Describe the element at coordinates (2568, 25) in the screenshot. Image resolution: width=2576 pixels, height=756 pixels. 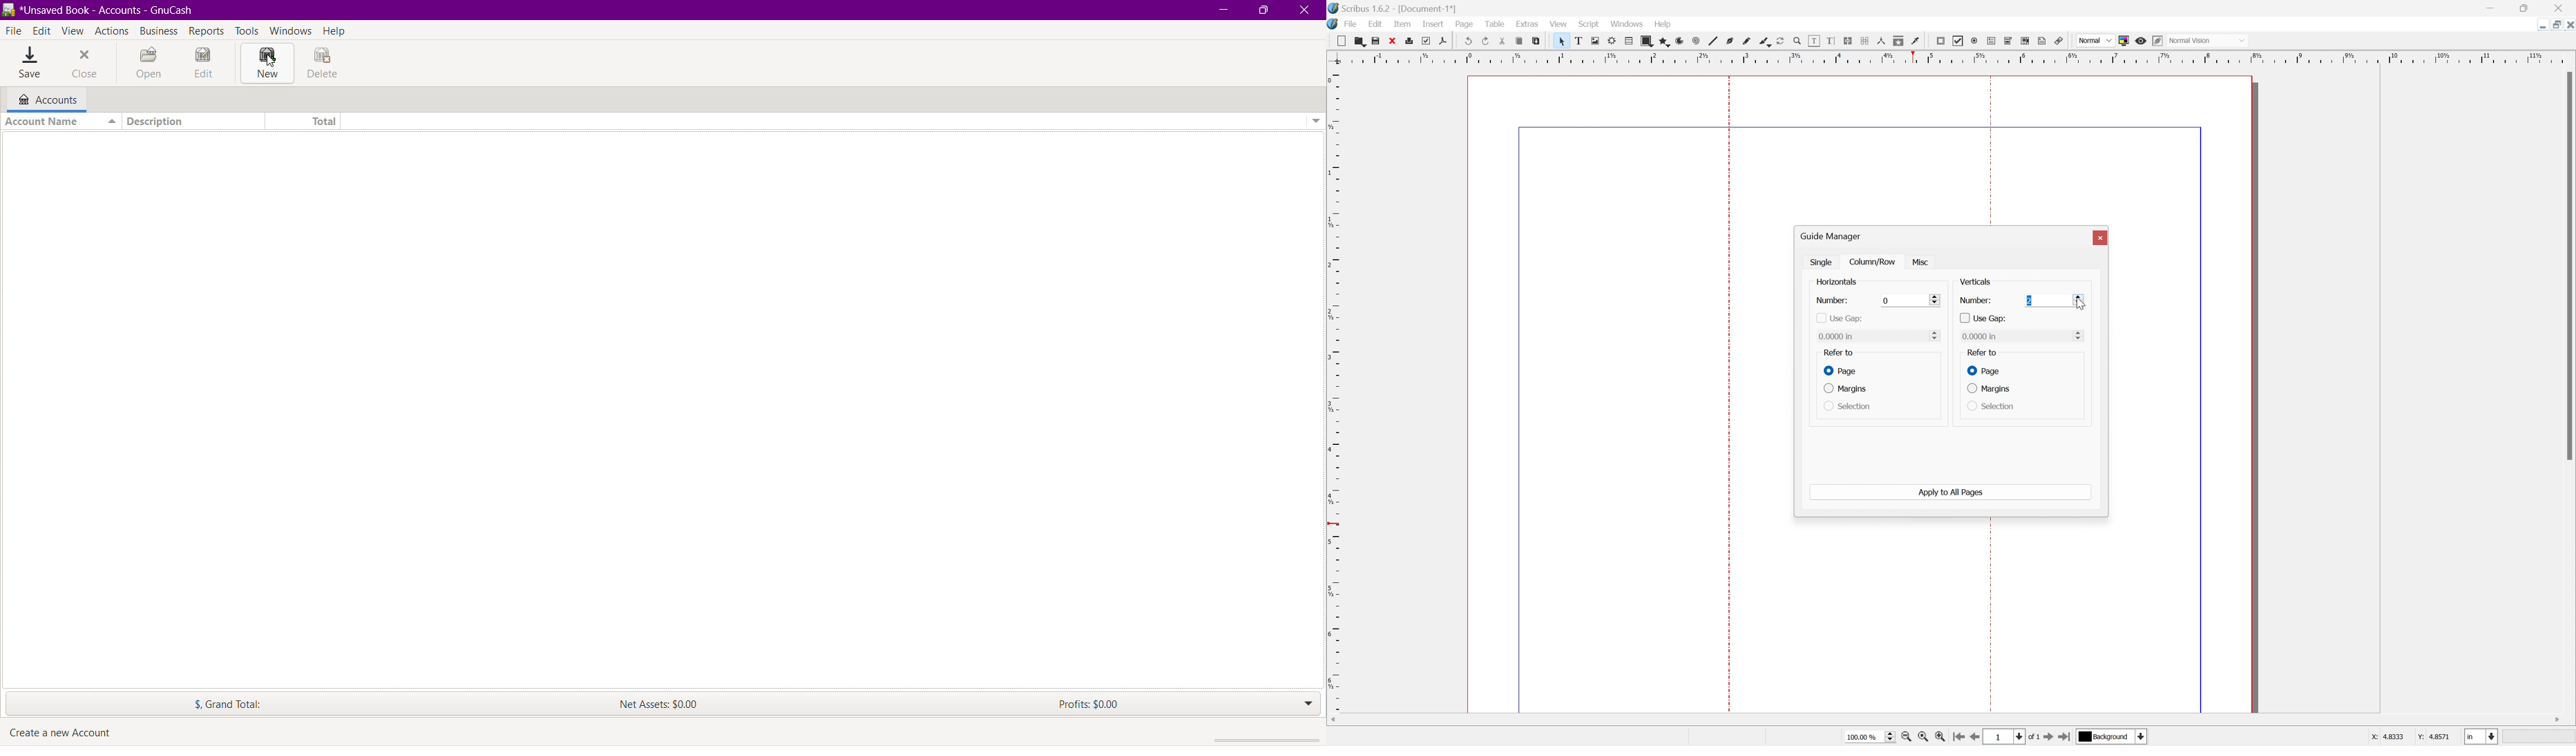
I see `close` at that location.